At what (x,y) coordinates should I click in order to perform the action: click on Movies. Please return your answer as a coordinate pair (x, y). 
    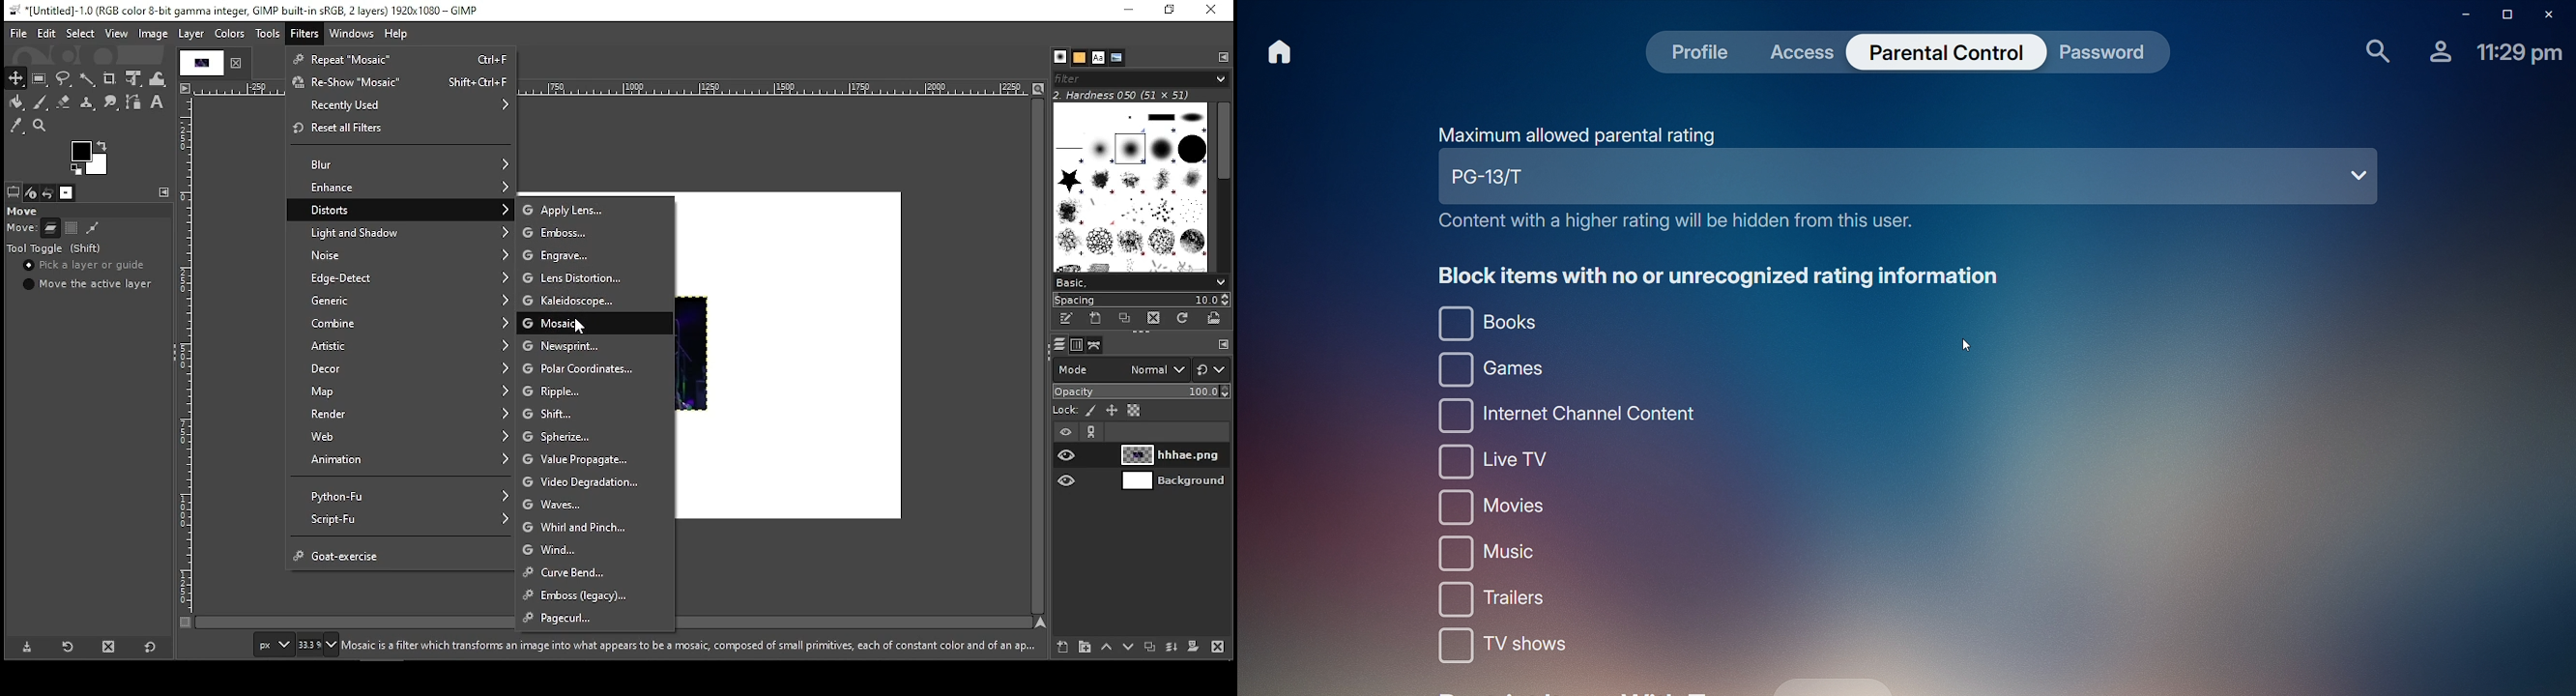
    Looking at the image, I should click on (1499, 508).